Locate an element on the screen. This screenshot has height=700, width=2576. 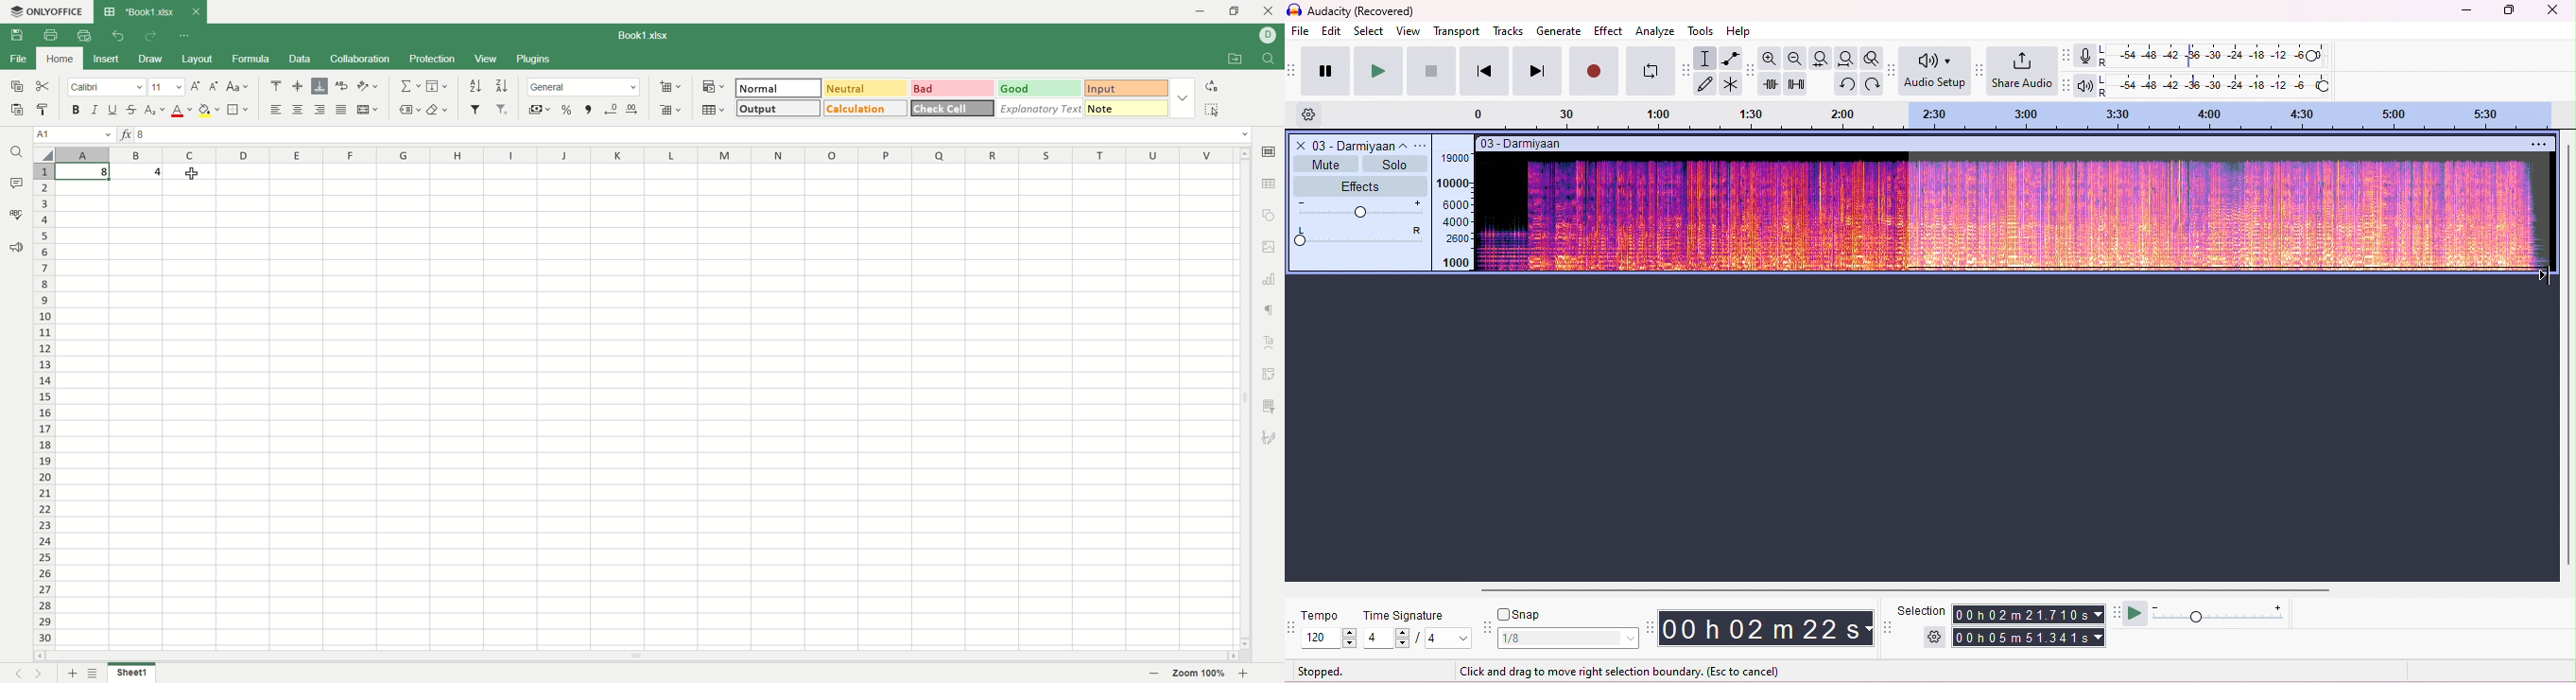
bad is located at coordinates (952, 87).